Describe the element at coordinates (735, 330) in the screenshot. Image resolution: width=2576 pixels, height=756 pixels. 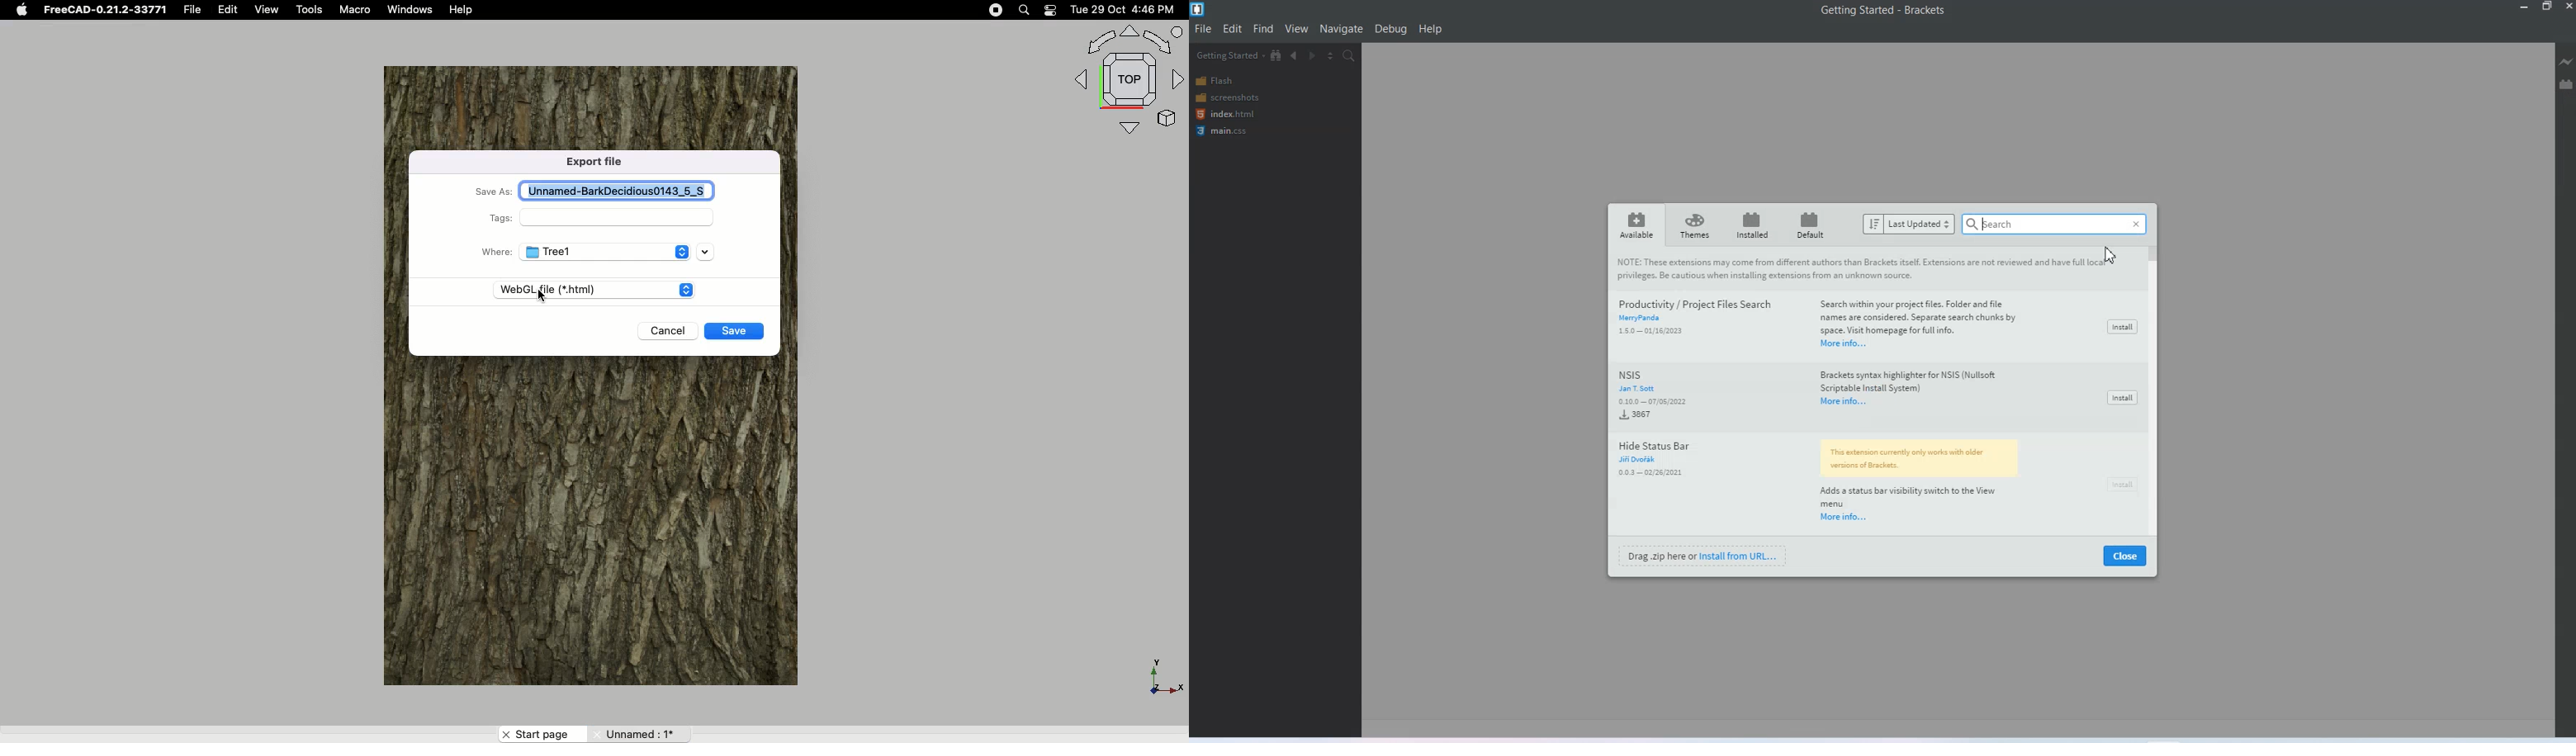
I see `Save` at that location.